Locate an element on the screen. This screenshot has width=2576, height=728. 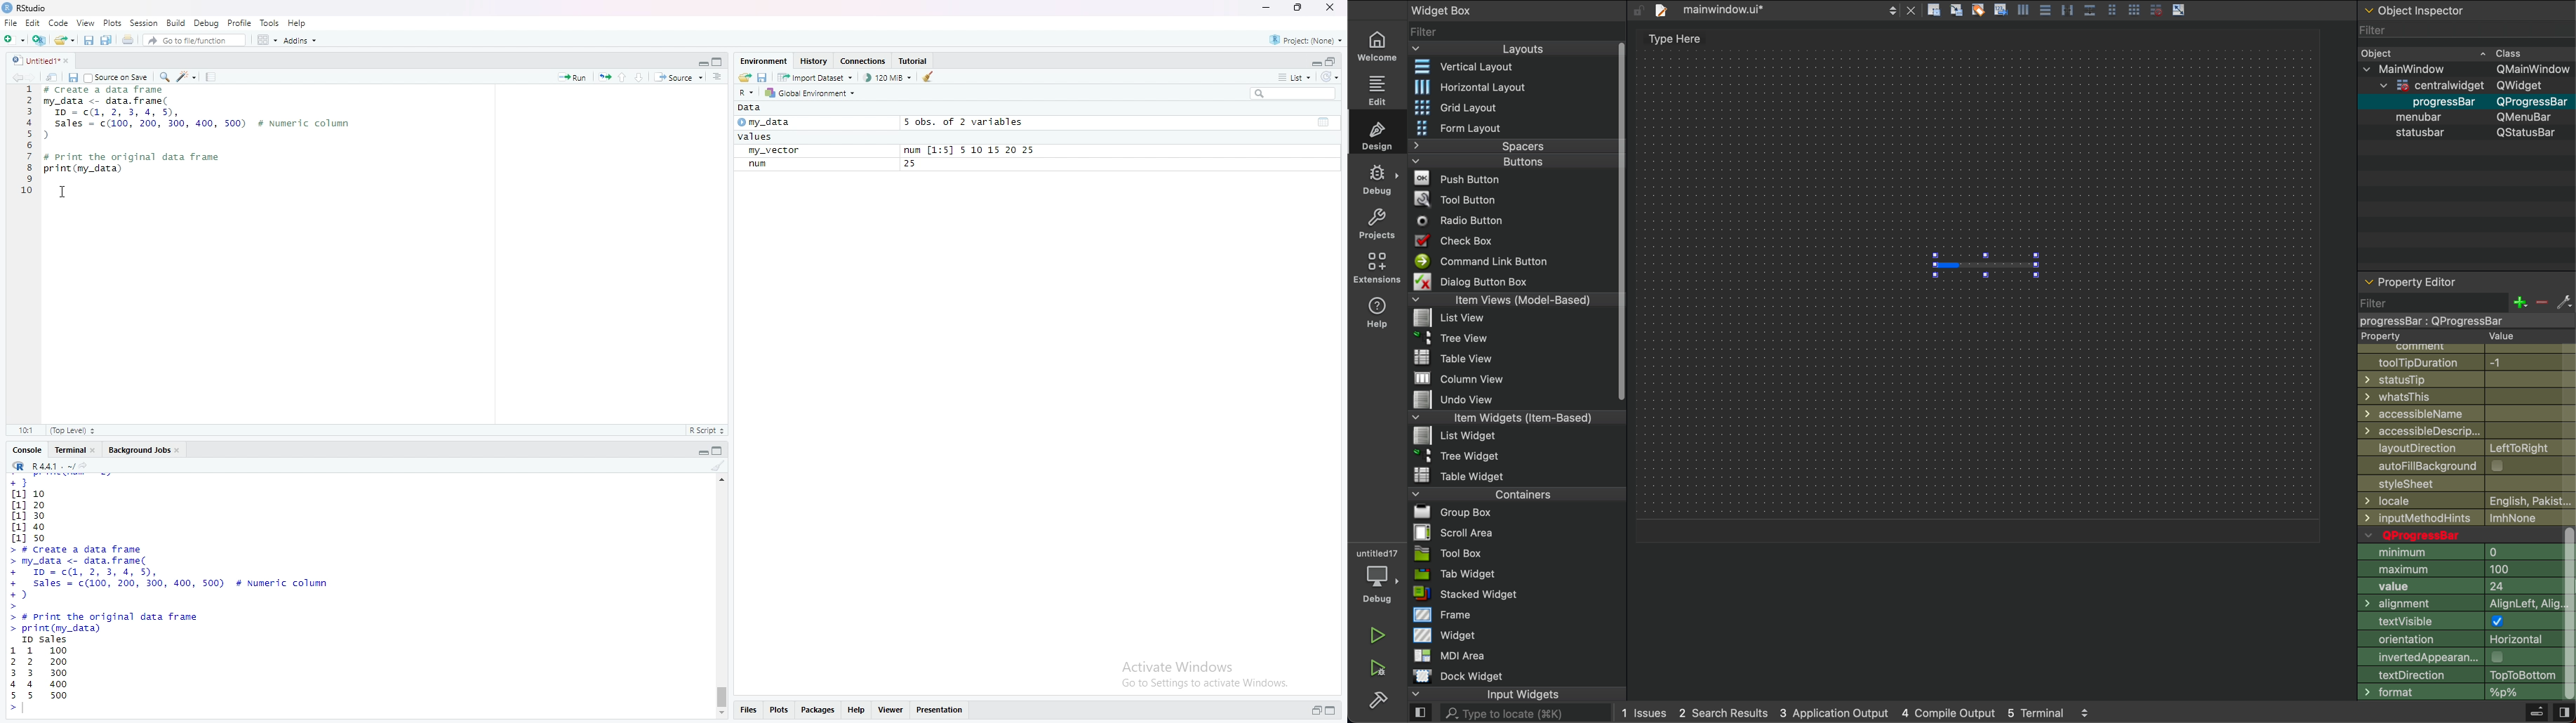
Code is located at coordinates (59, 24).